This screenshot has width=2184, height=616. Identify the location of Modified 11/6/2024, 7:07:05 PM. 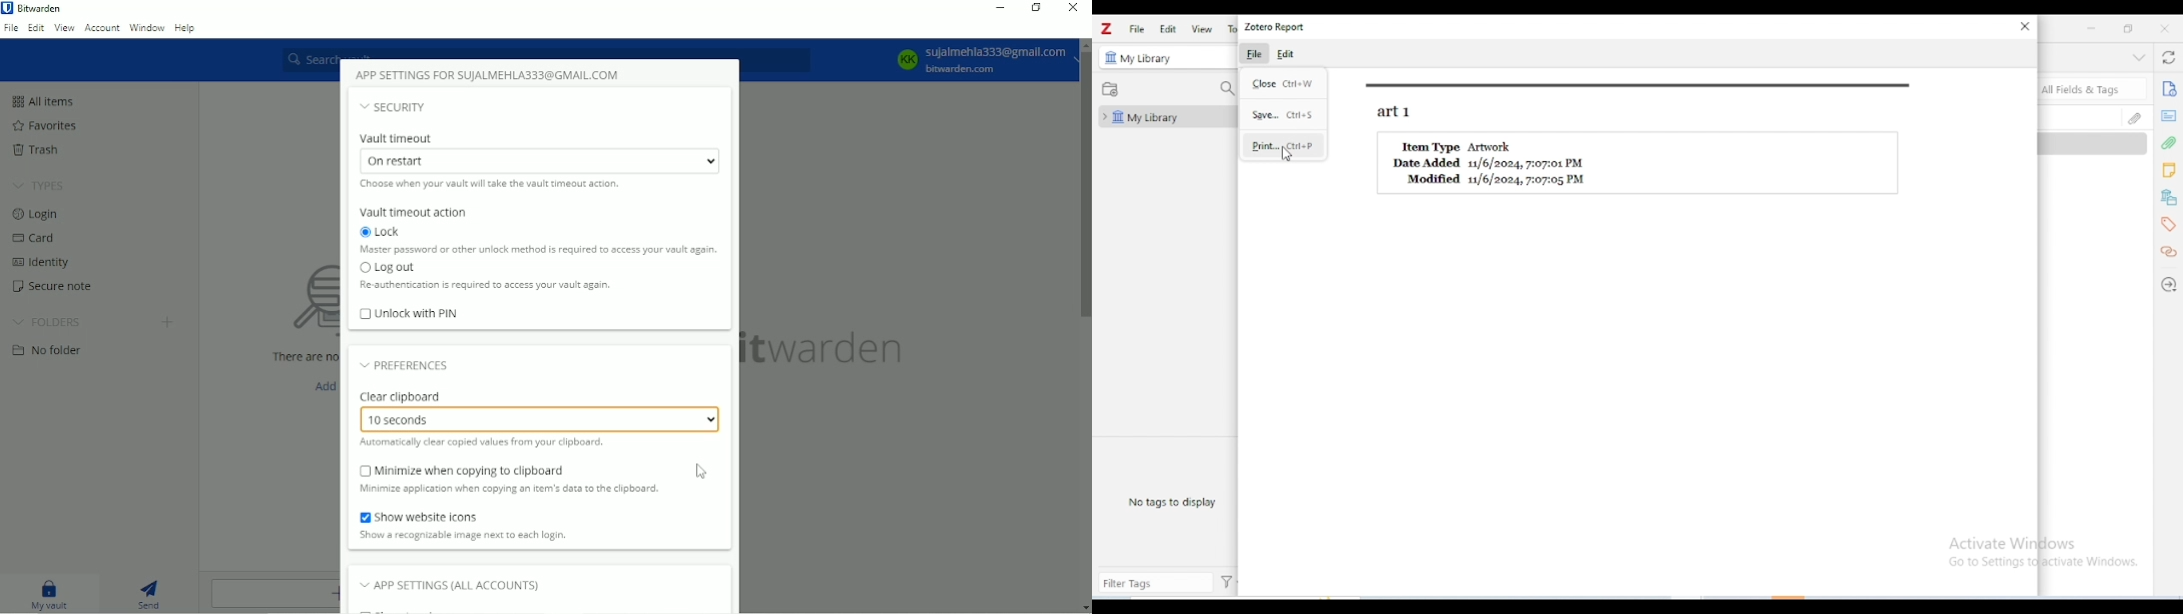
(1497, 179).